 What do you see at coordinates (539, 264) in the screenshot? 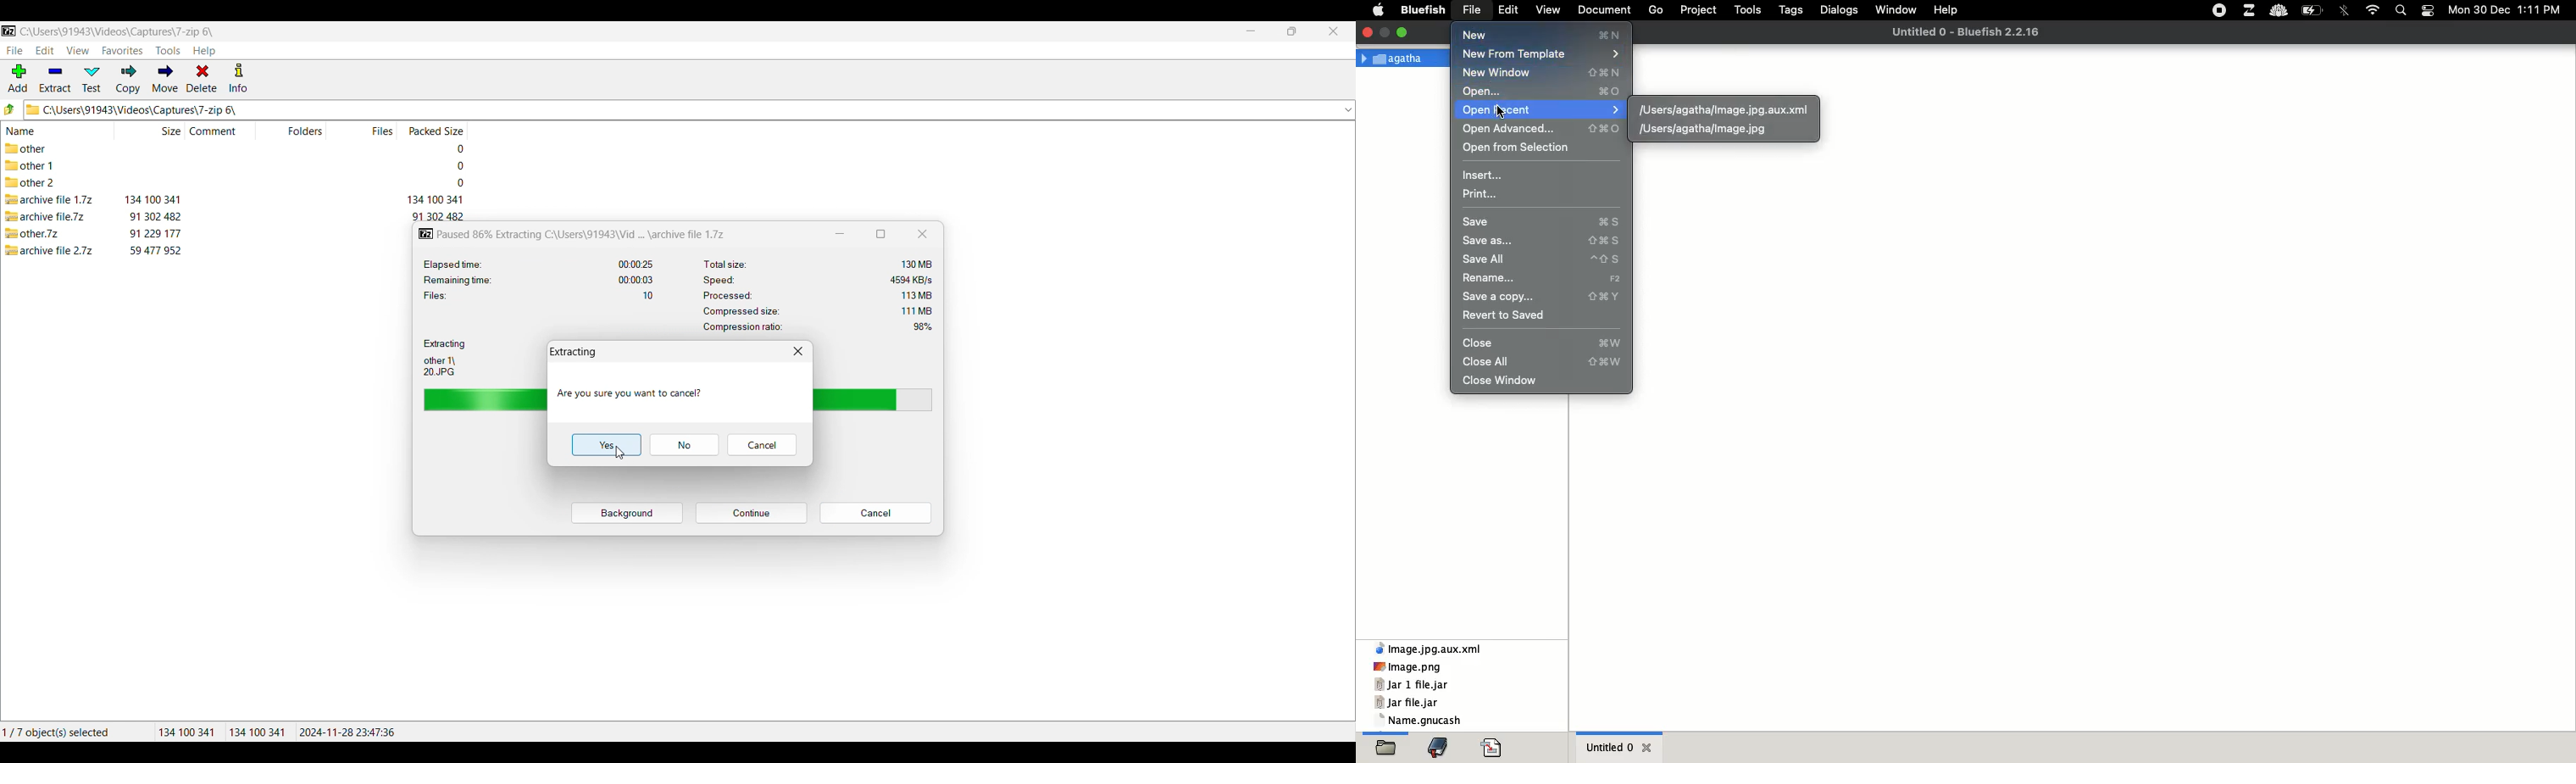
I see `Elapsed time: 00:00:25` at bounding box center [539, 264].